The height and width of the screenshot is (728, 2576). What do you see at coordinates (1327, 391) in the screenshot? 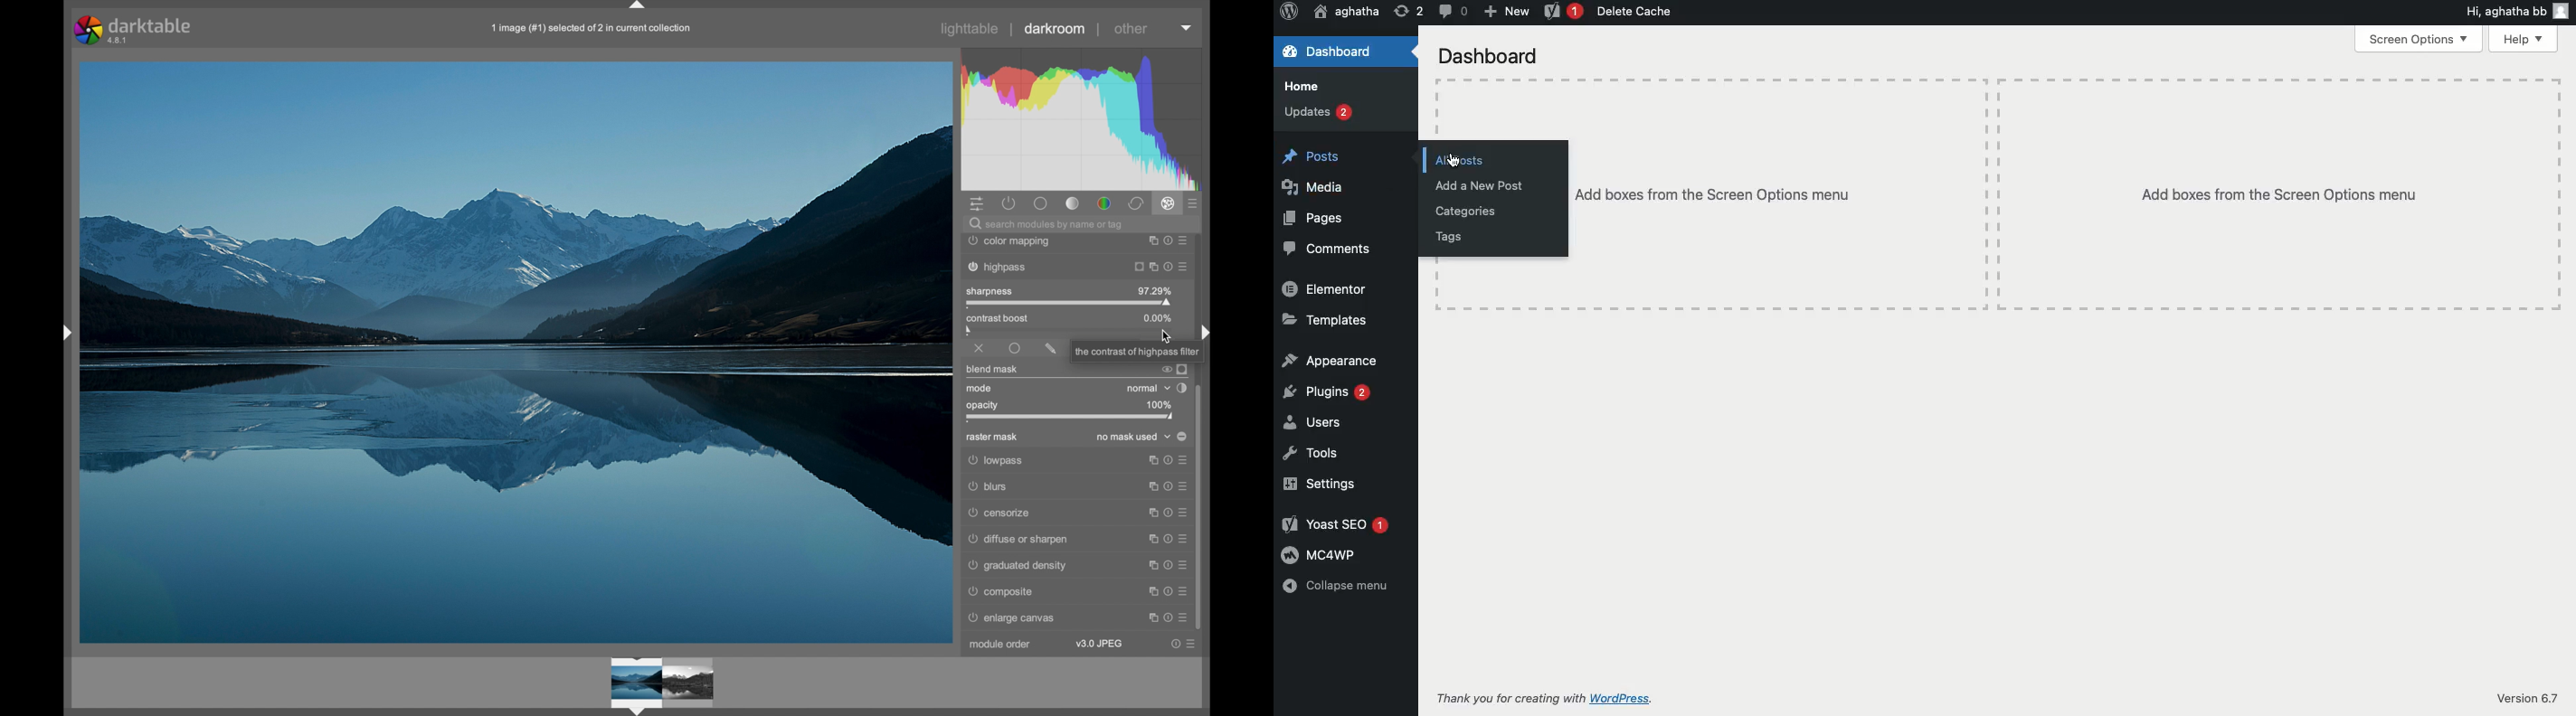
I see `Plugins` at bounding box center [1327, 391].